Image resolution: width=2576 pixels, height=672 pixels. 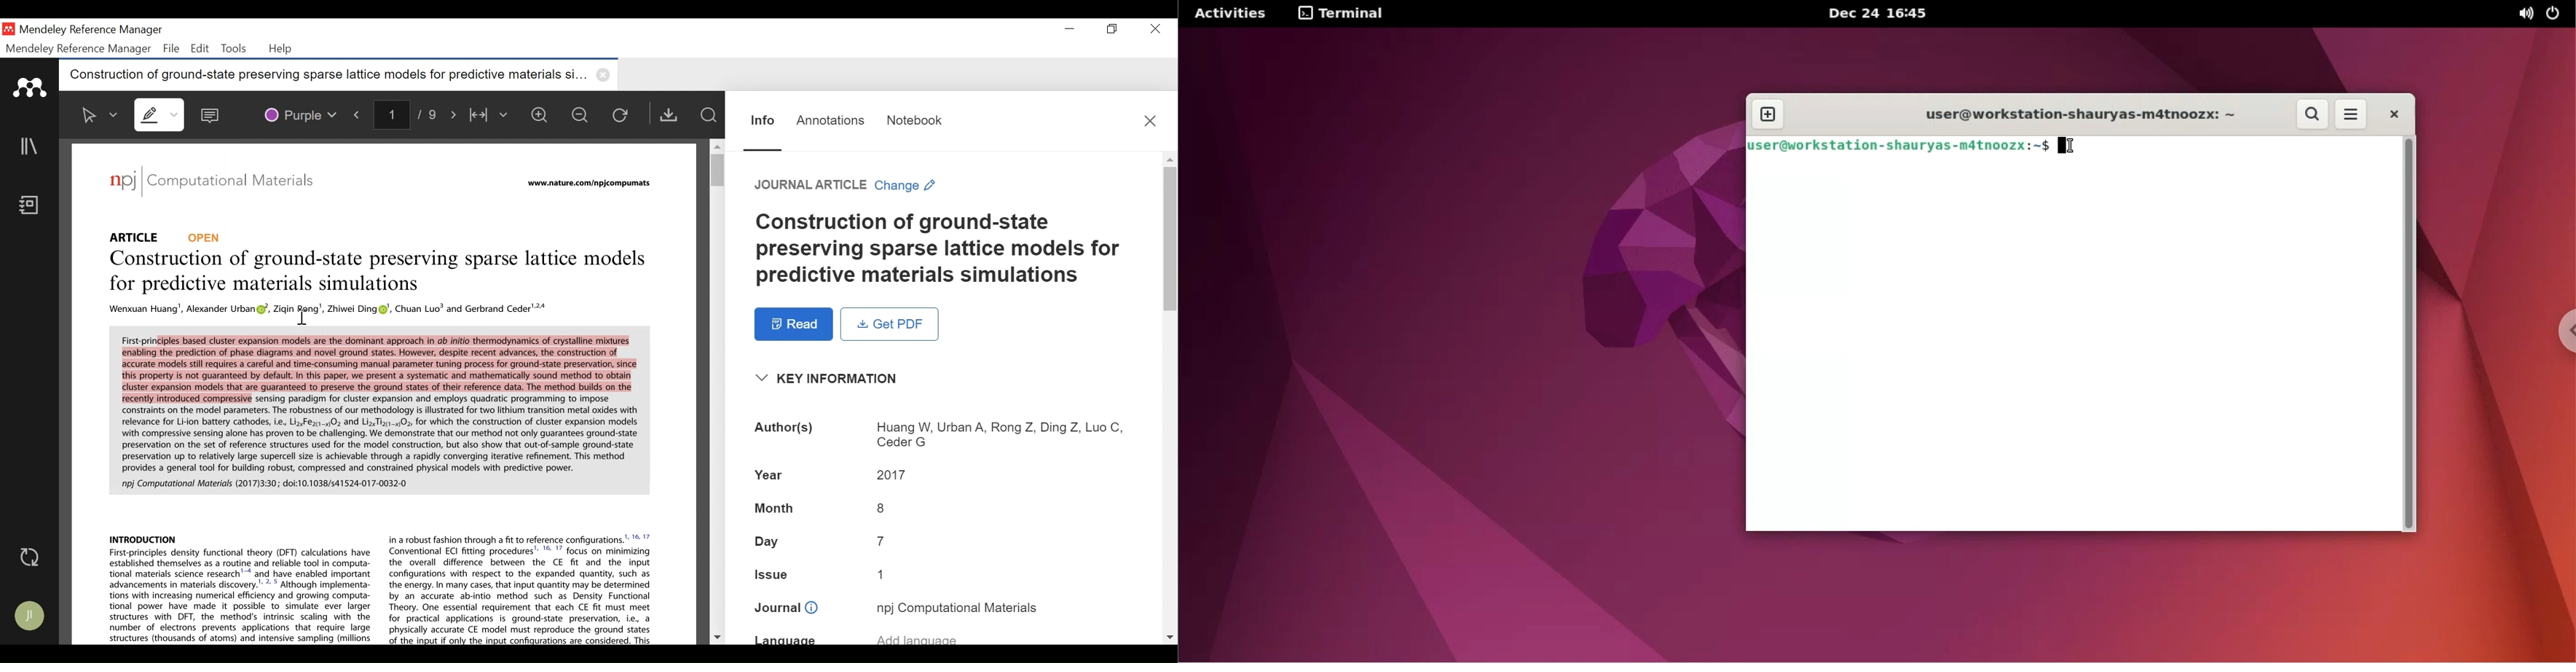 What do you see at coordinates (579, 114) in the screenshot?
I see `Zoom out` at bounding box center [579, 114].